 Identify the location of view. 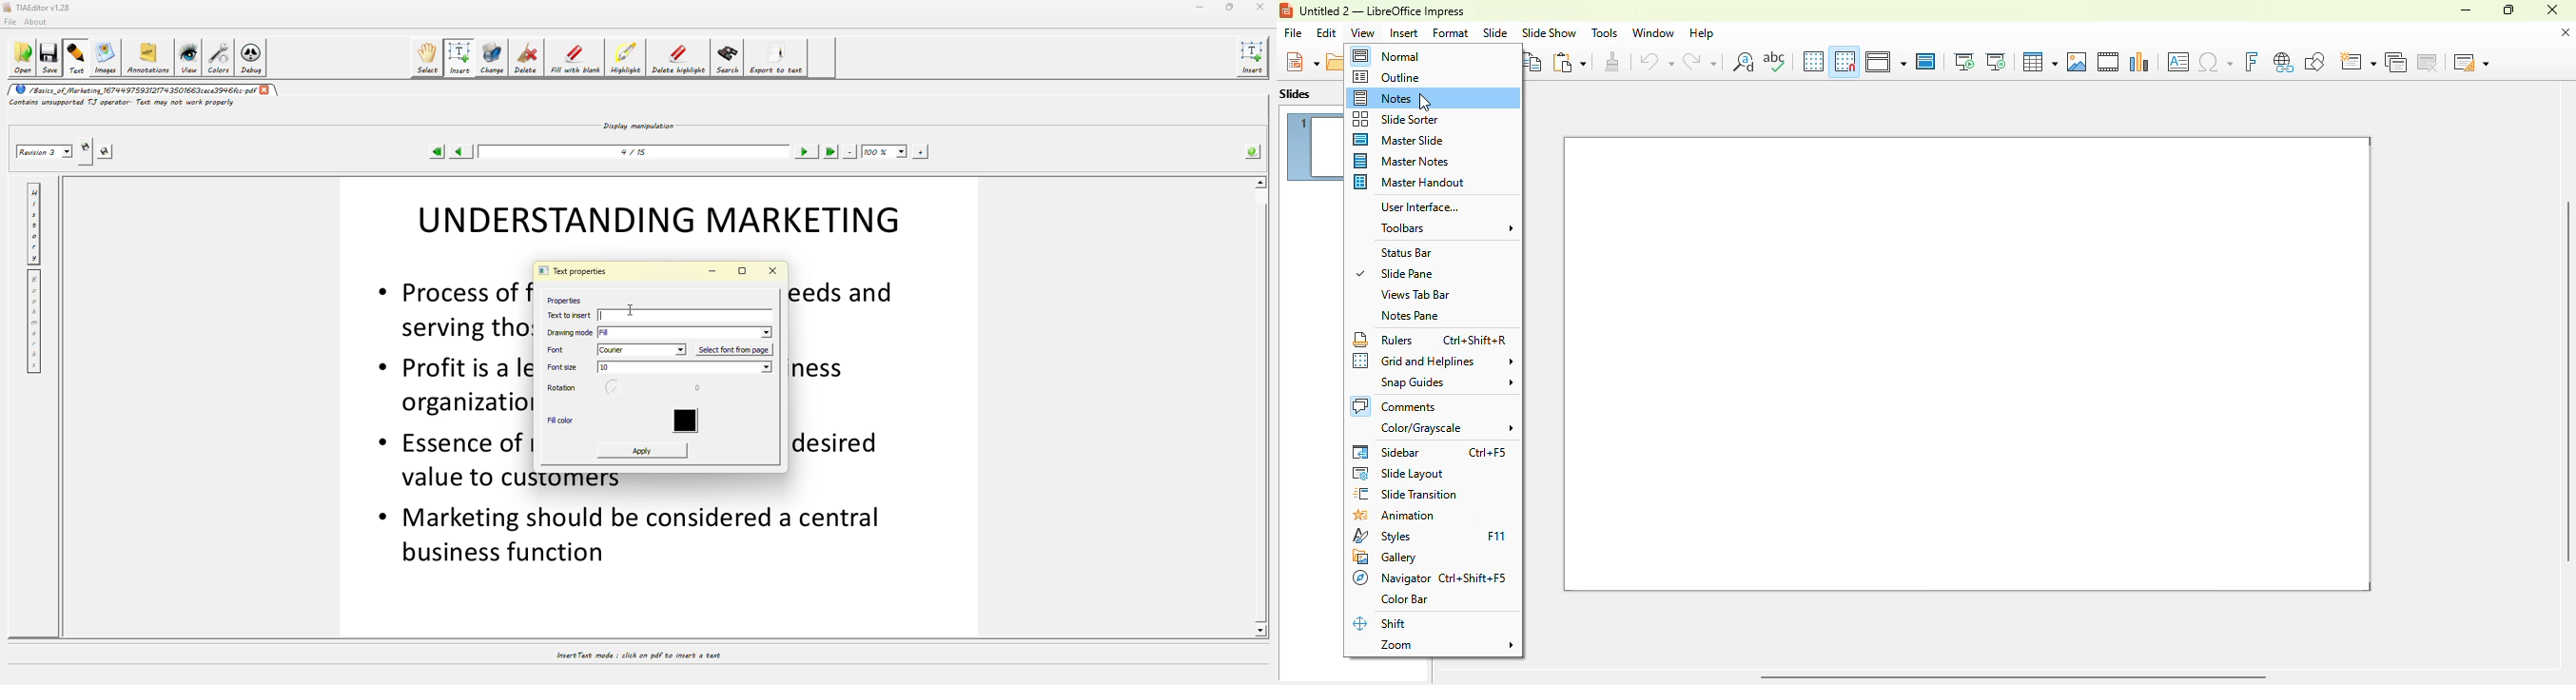
(1362, 32).